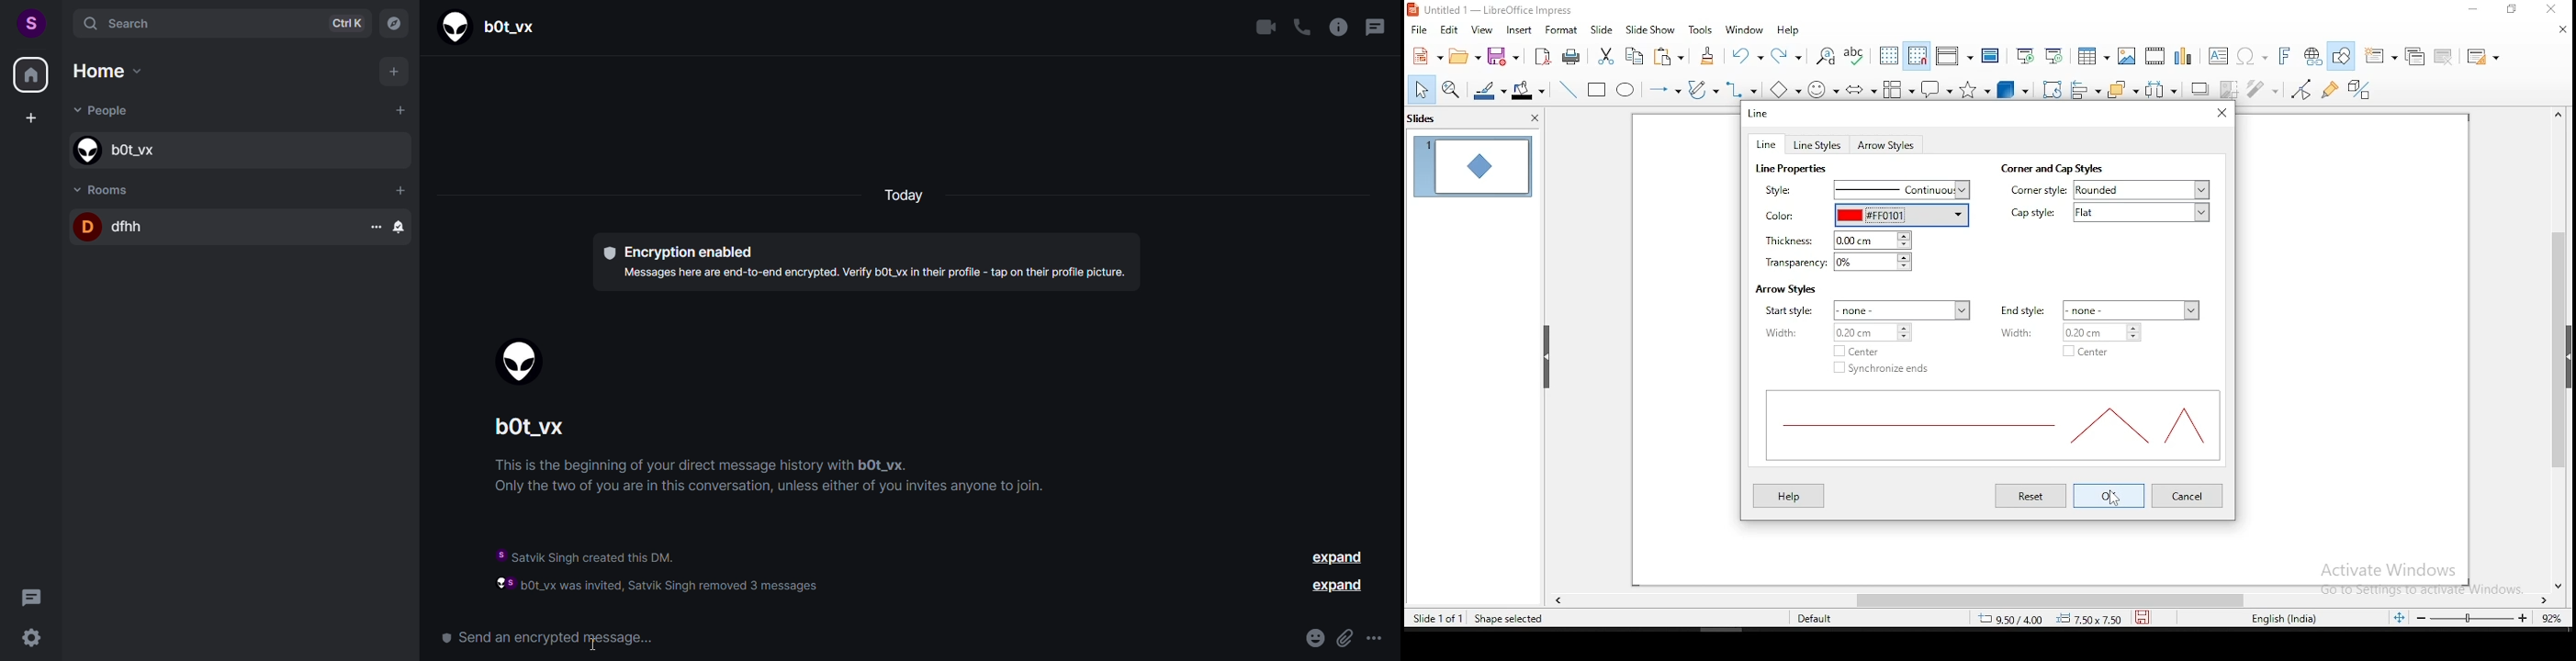 Image resolution: width=2576 pixels, height=672 pixels. Describe the element at coordinates (1990, 428) in the screenshot. I see `lines` at that location.